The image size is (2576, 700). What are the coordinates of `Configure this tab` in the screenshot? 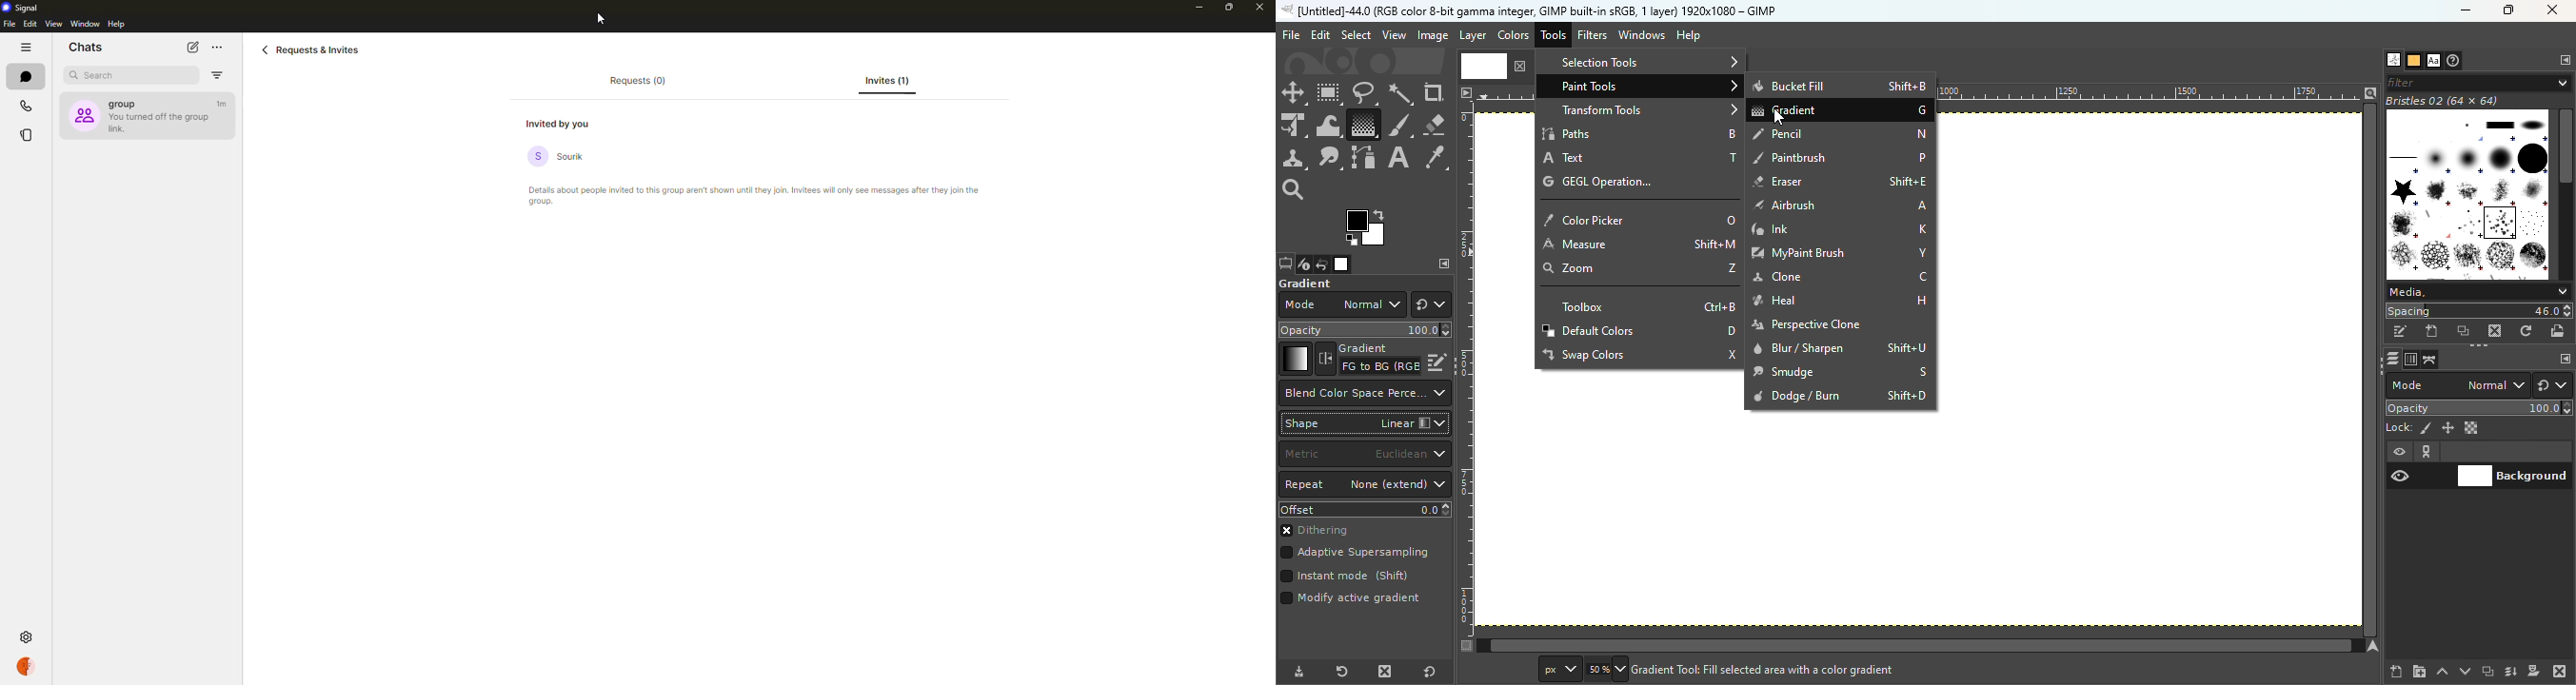 It's located at (2564, 360).